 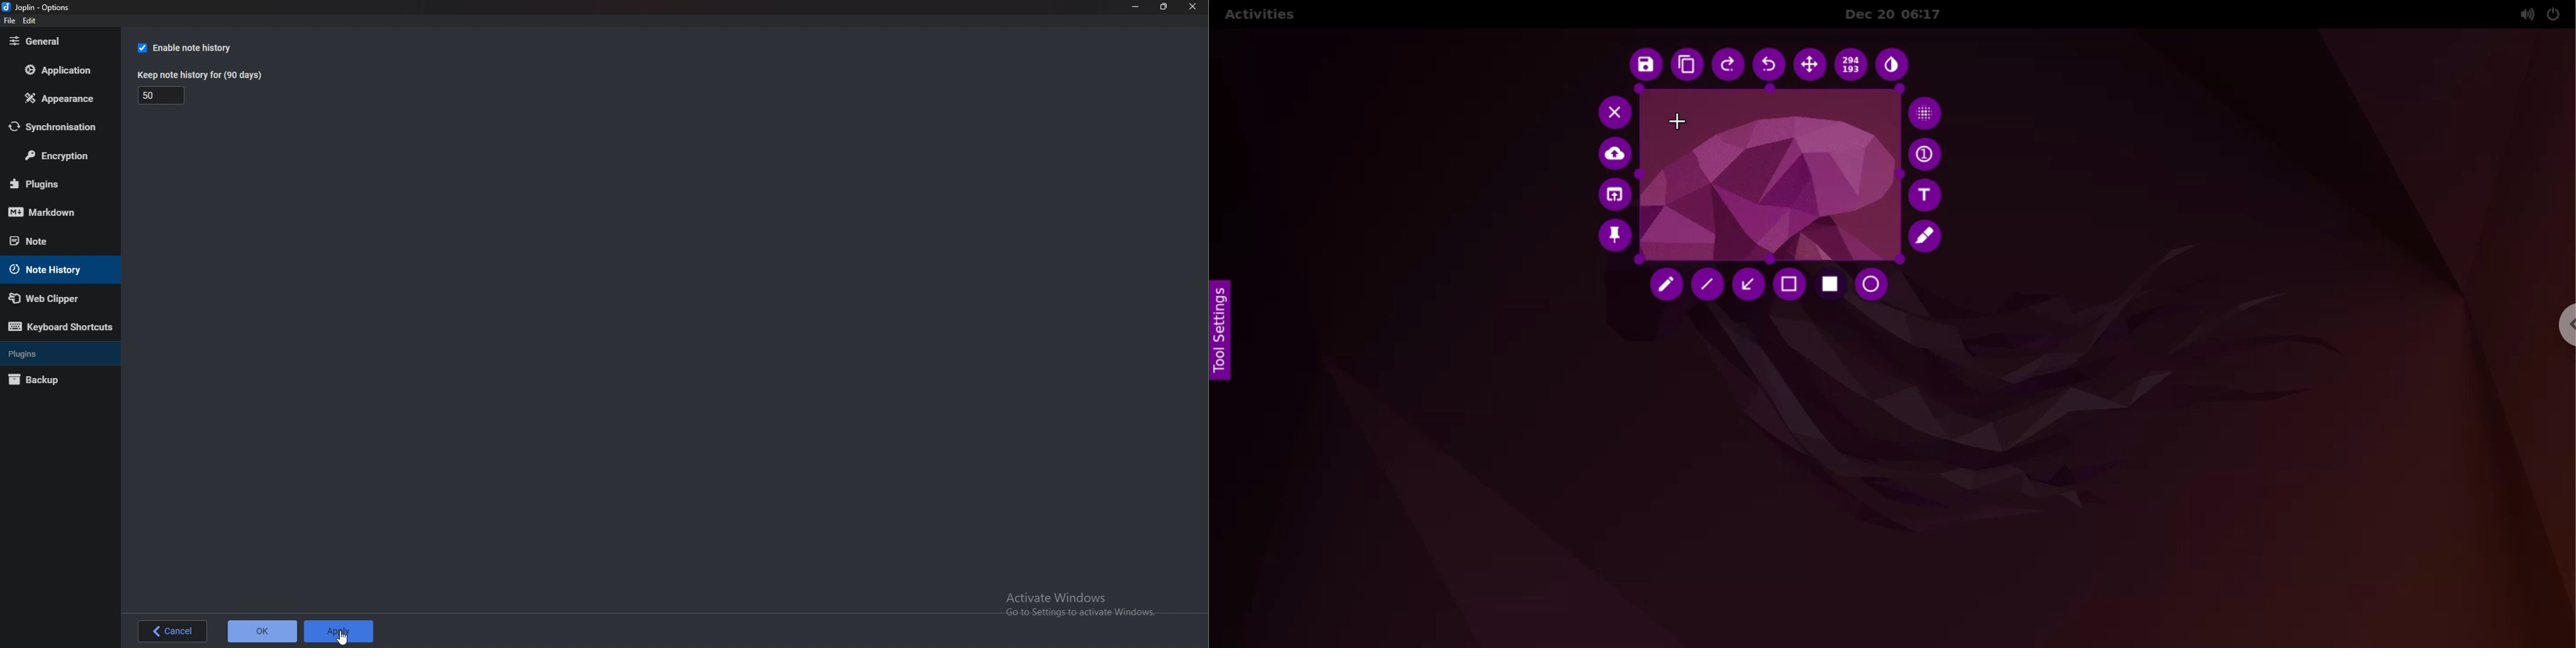 I want to click on 50 , so click(x=162, y=96).